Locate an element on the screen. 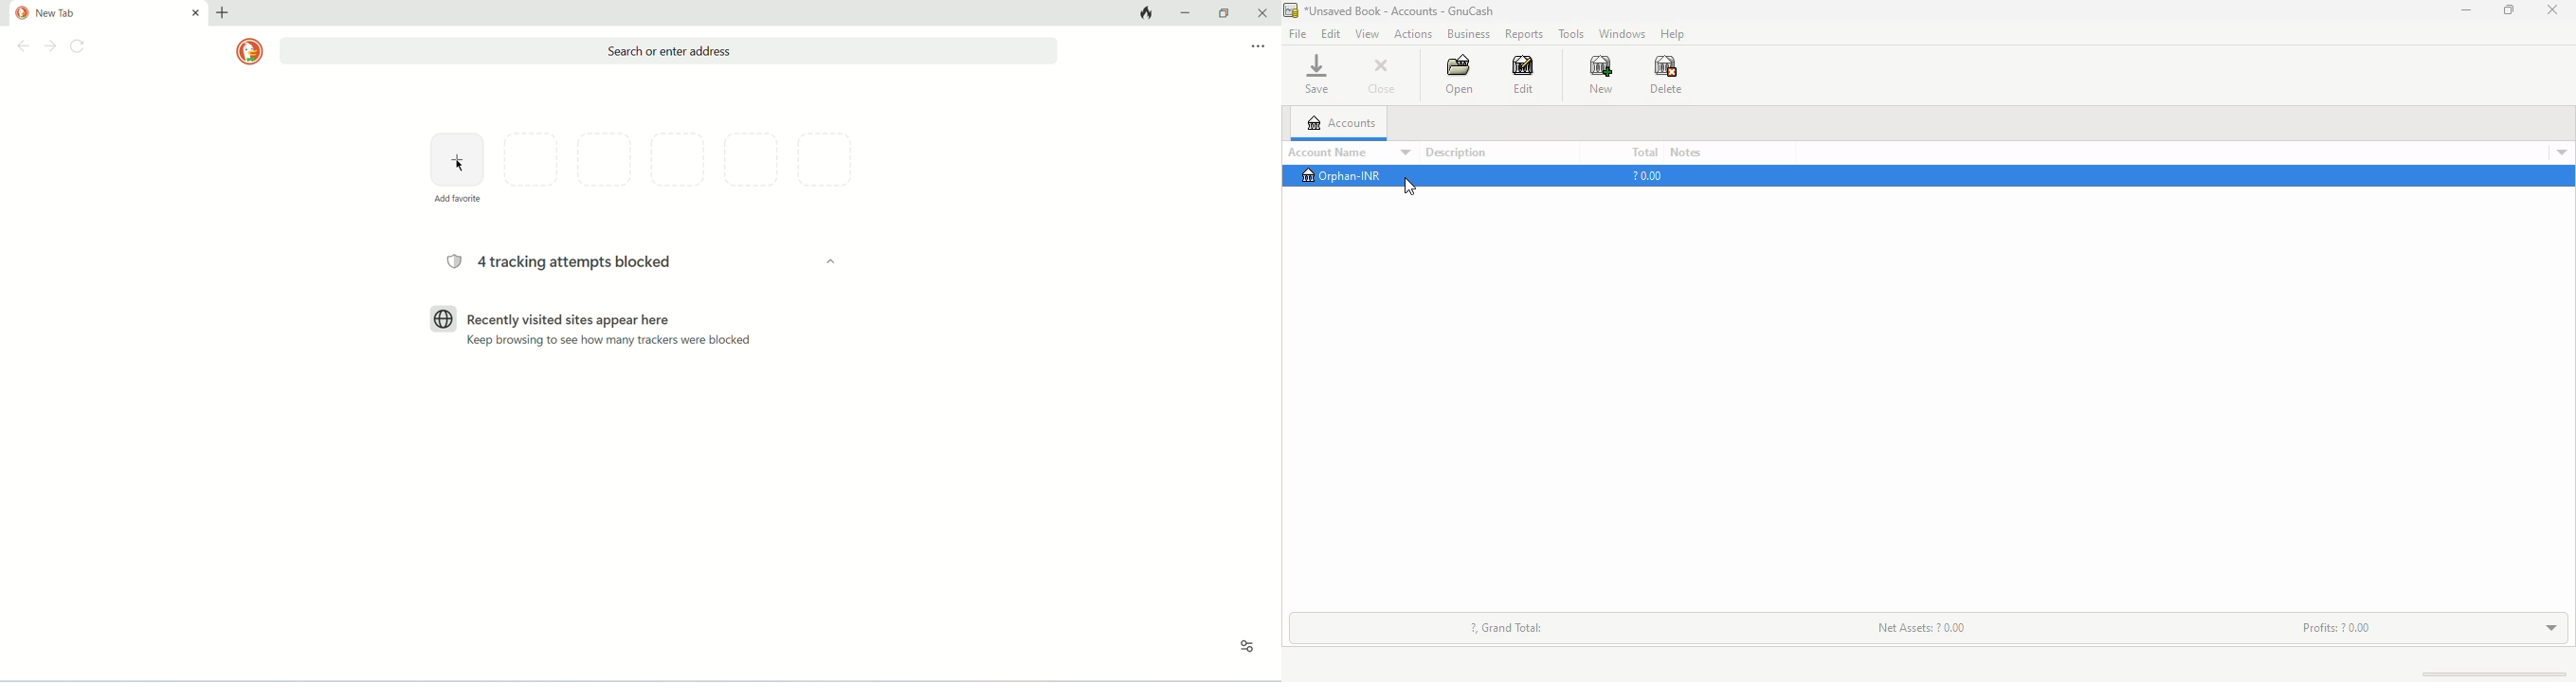 The image size is (2576, 700). profits: ? 0.00 is located at coordinates (2336, 627).